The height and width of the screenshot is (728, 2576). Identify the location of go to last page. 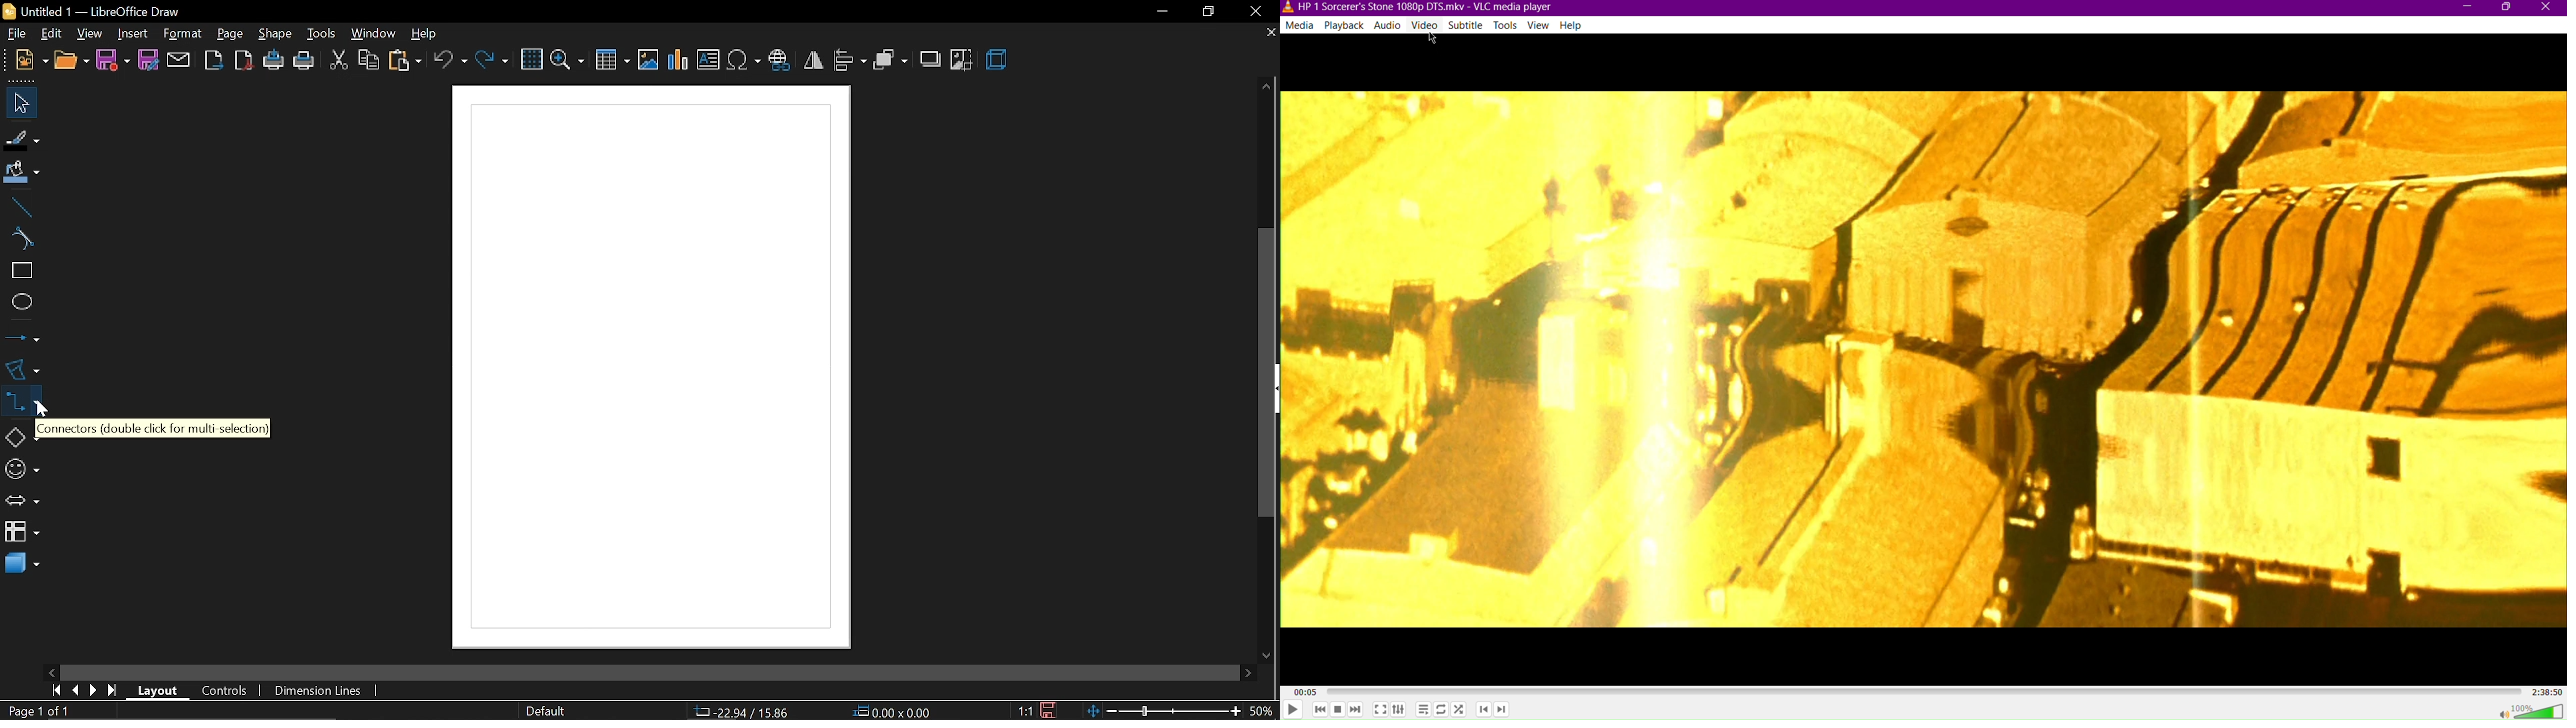
(114, 690).